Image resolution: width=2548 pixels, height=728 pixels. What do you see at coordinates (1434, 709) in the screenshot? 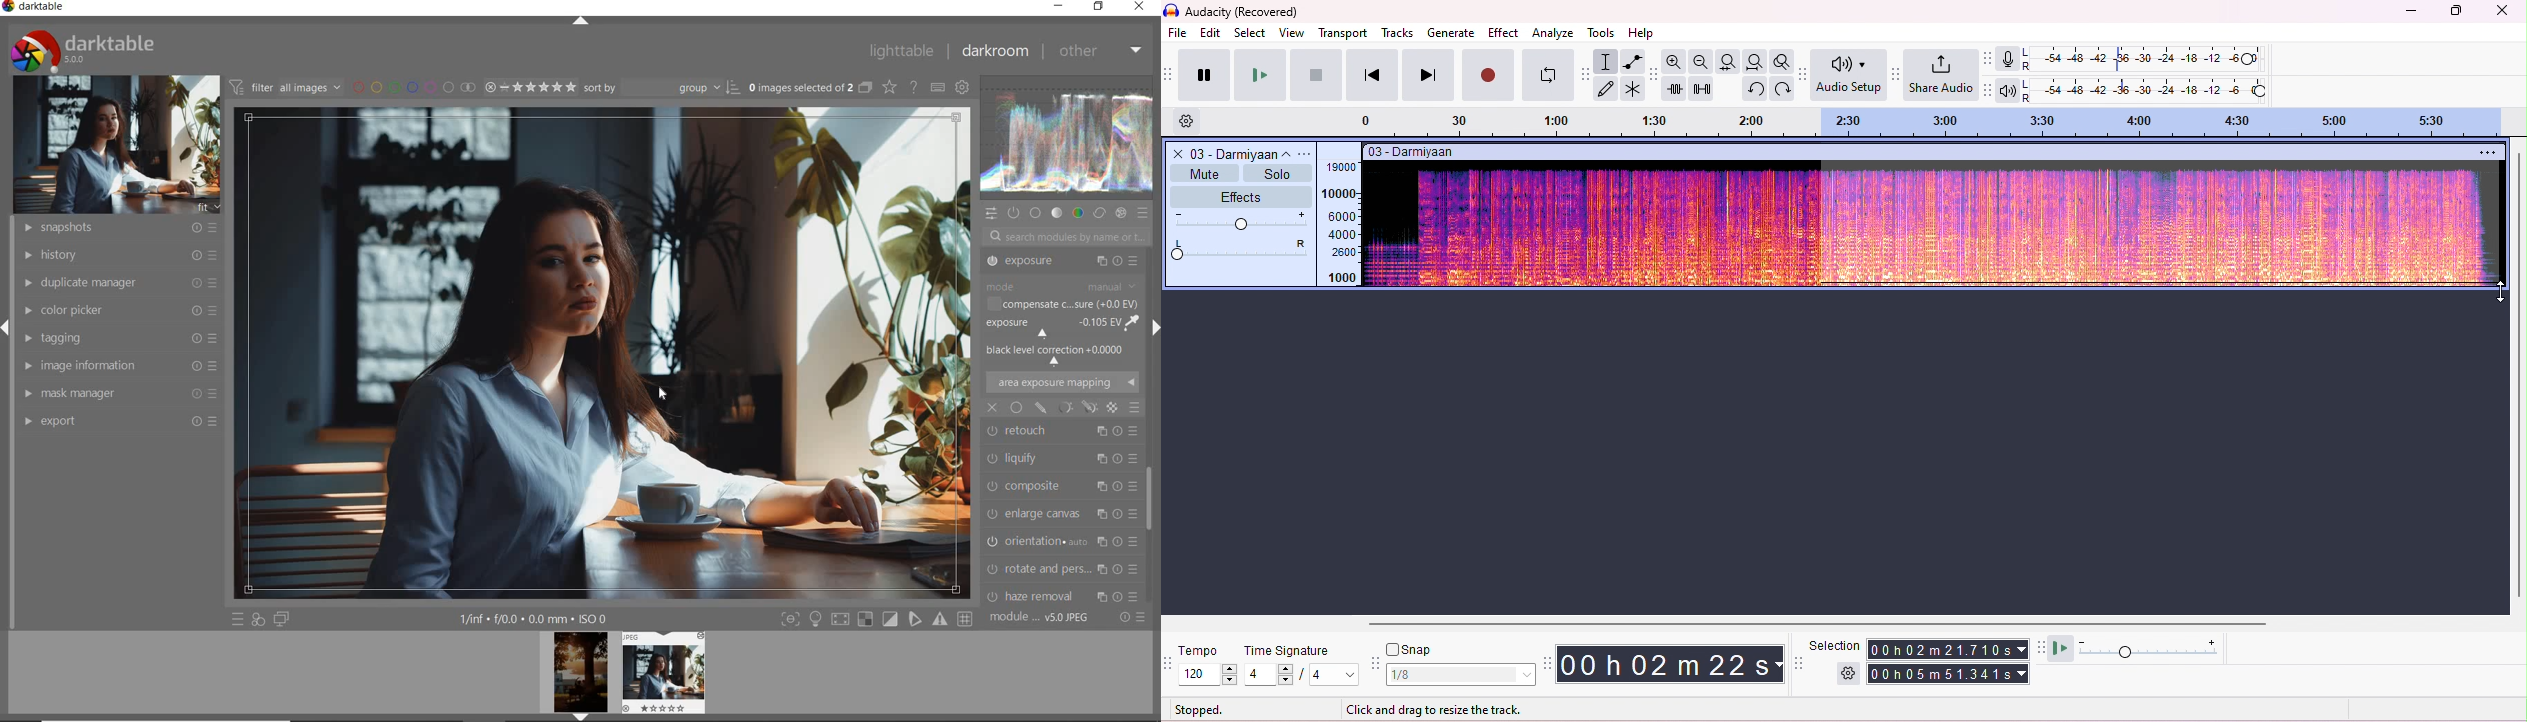
I see `Click and drag to resize the track.` at bounding box center [1434, 709].